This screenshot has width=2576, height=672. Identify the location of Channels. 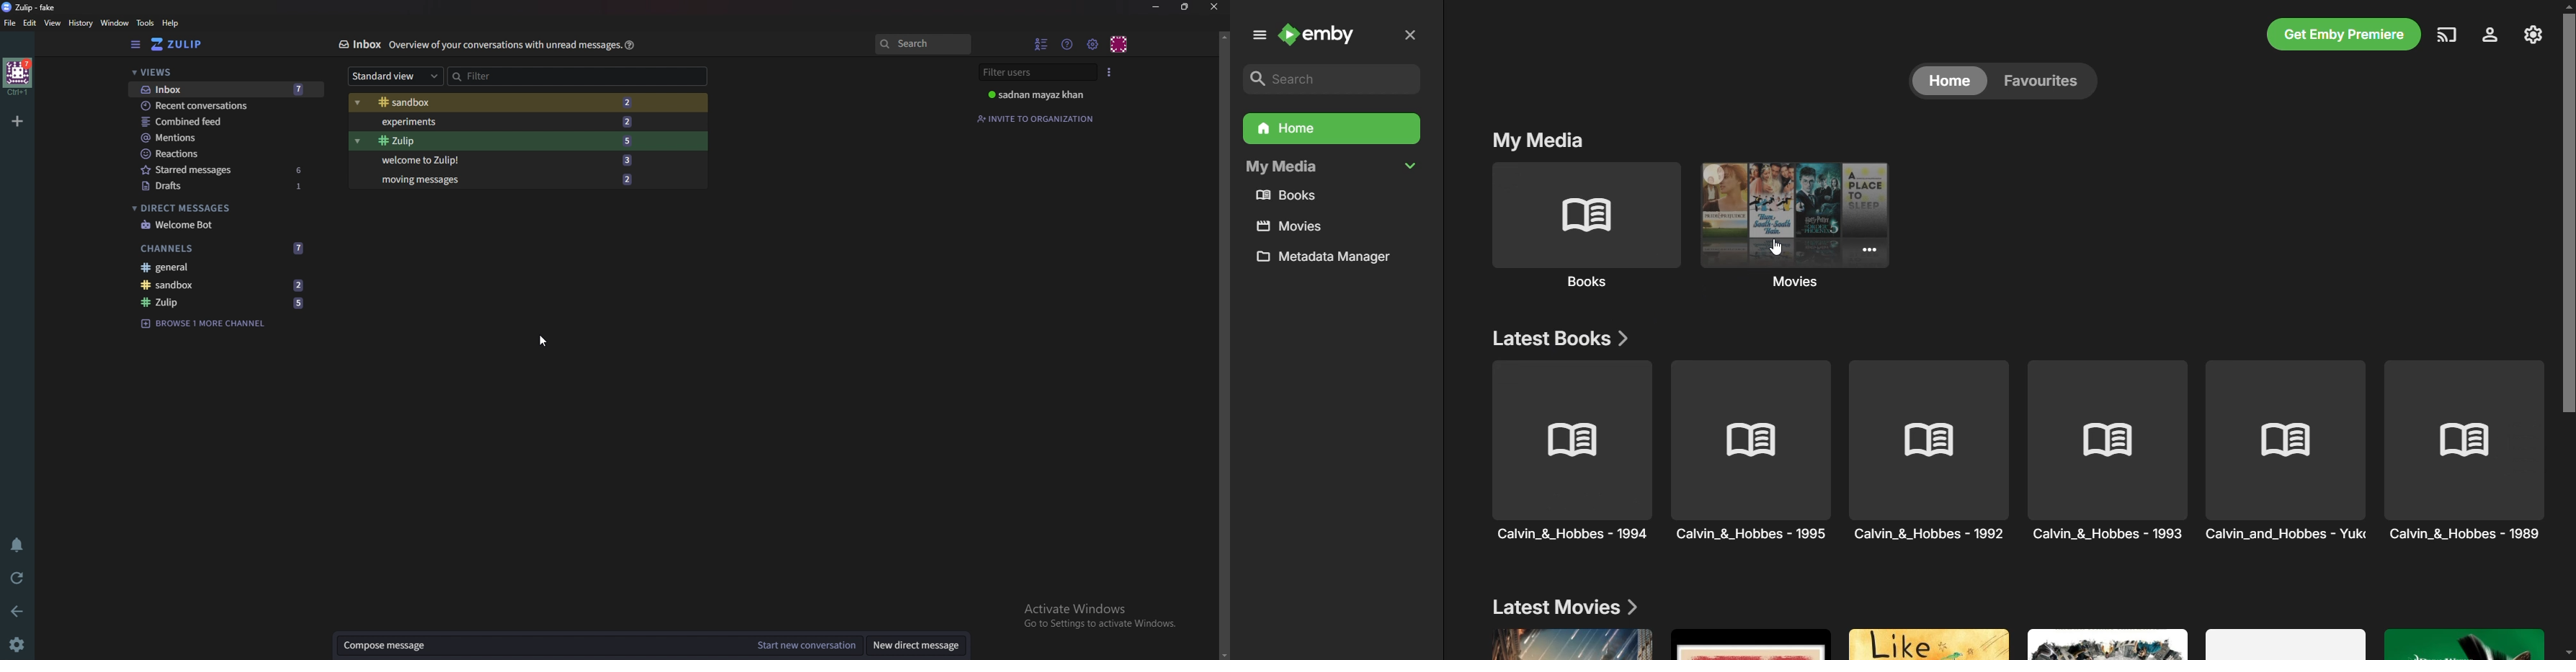
(196, 249).